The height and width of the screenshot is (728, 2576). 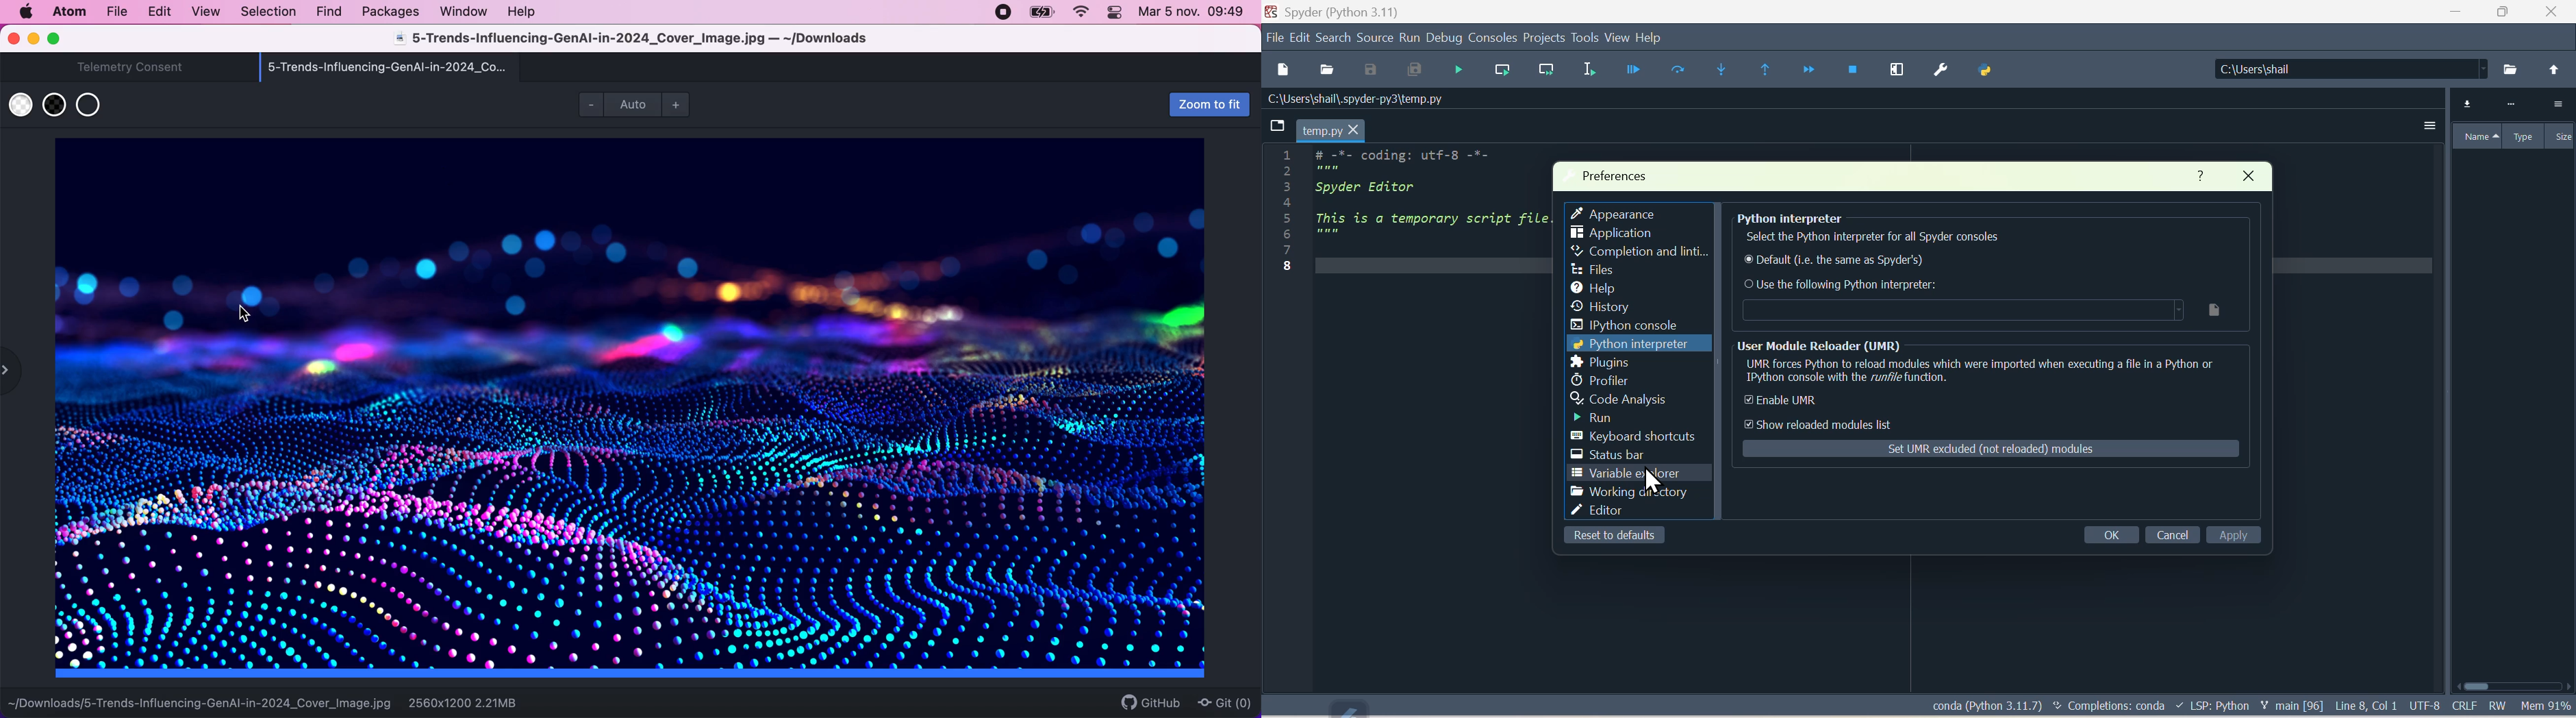 What do you see at coordinates (1180, 700) in the screenshot?
I see `github git (0)` at bounding box center [1180, 700].